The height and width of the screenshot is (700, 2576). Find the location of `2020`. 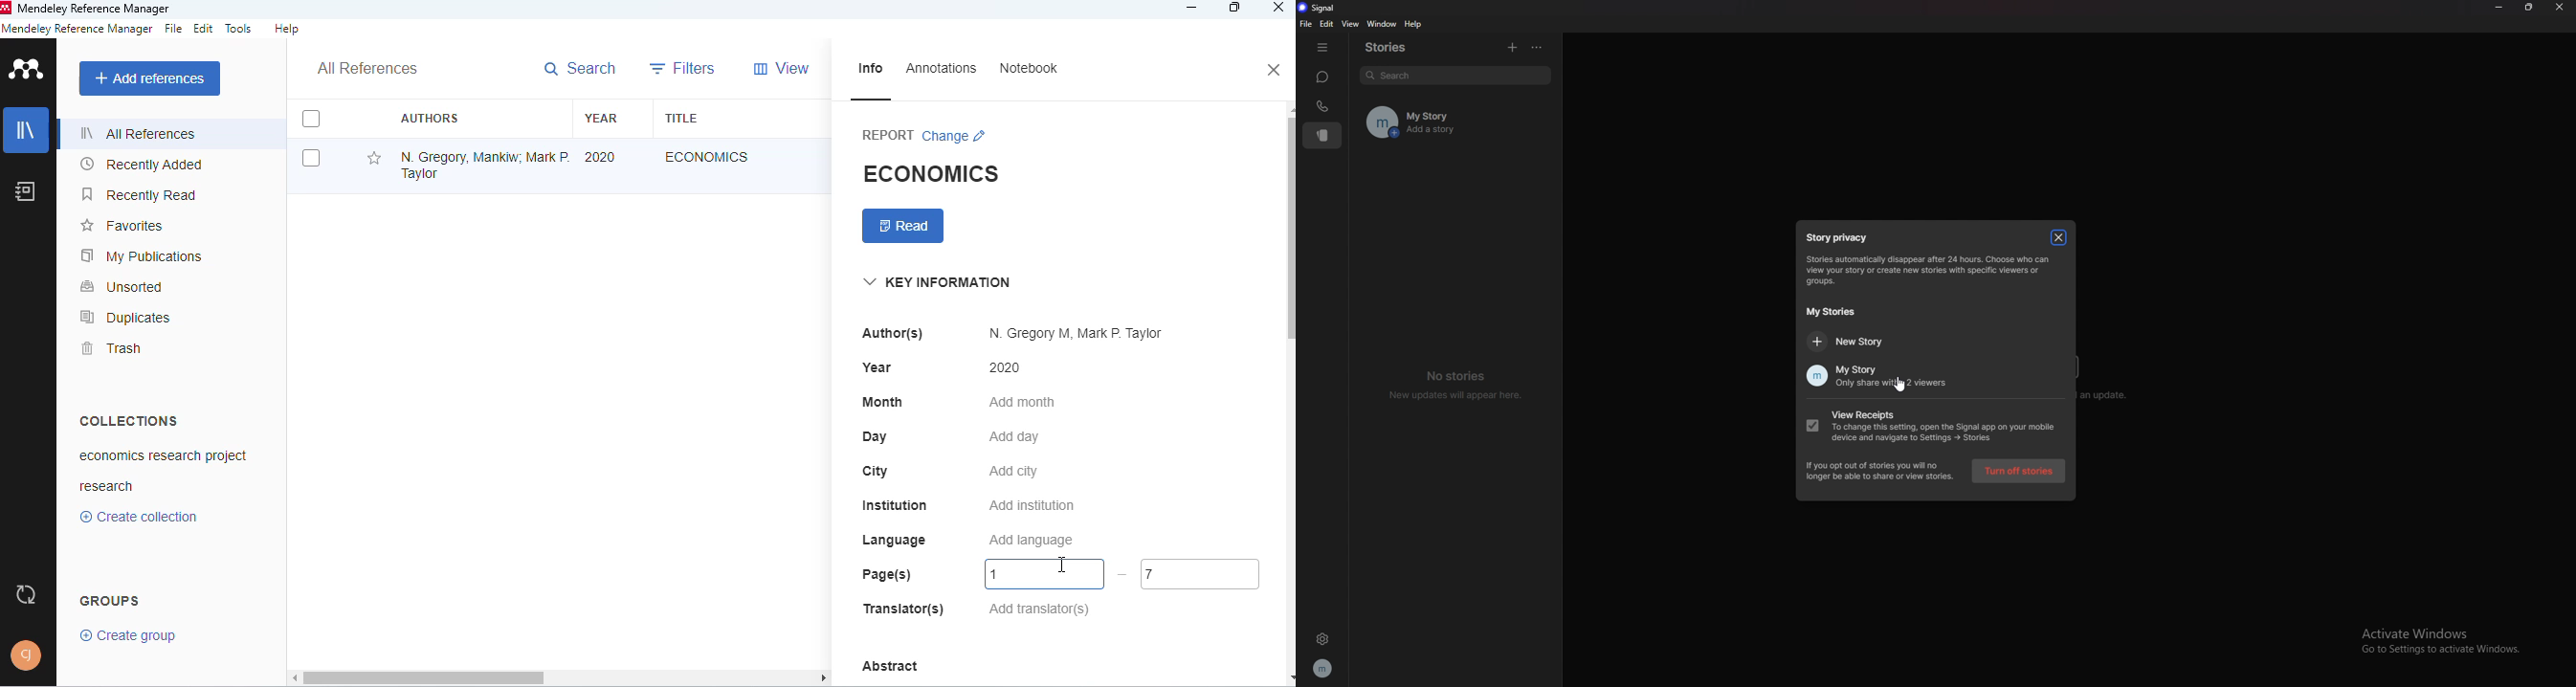

2020 is located at coordinates (1005, 367).